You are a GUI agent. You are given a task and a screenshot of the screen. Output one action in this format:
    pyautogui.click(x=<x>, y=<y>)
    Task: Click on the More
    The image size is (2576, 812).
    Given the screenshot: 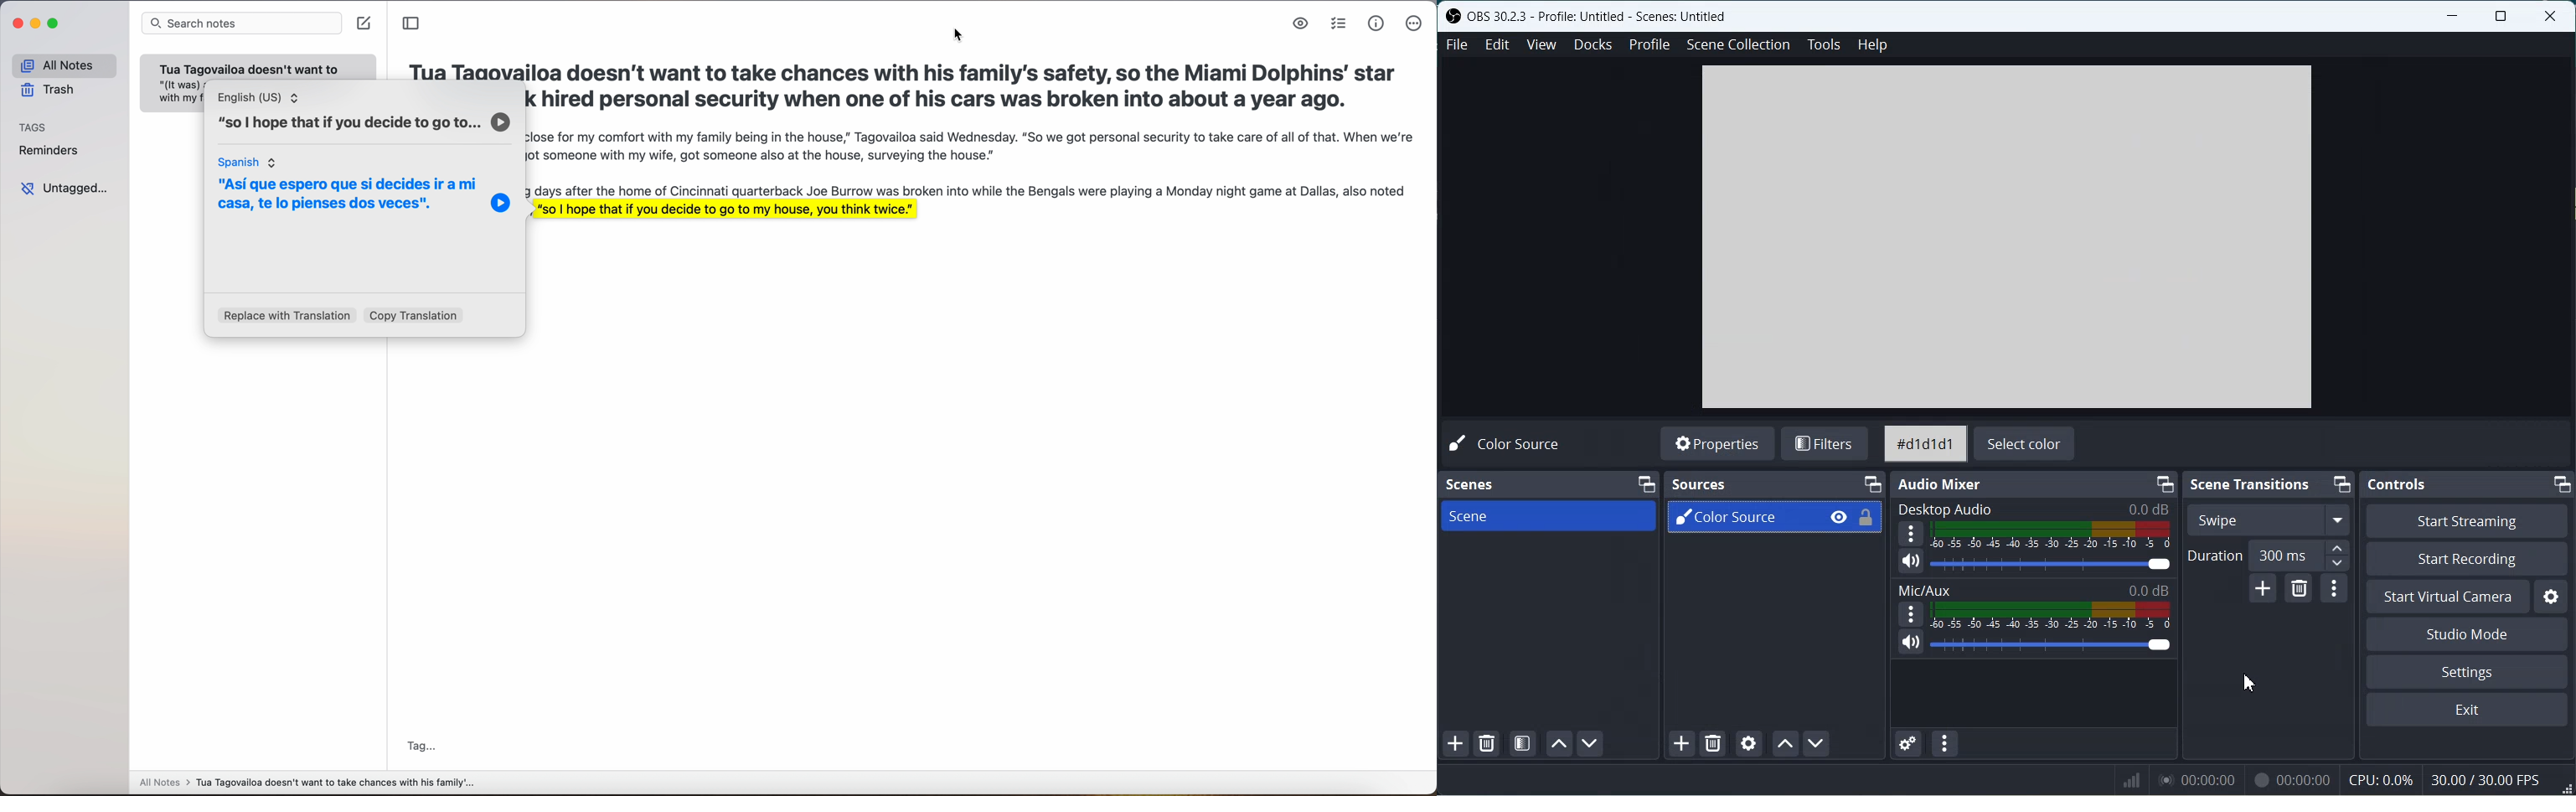 What is the action you would take?
    pyautogui.click(x=1909, y=534)
    